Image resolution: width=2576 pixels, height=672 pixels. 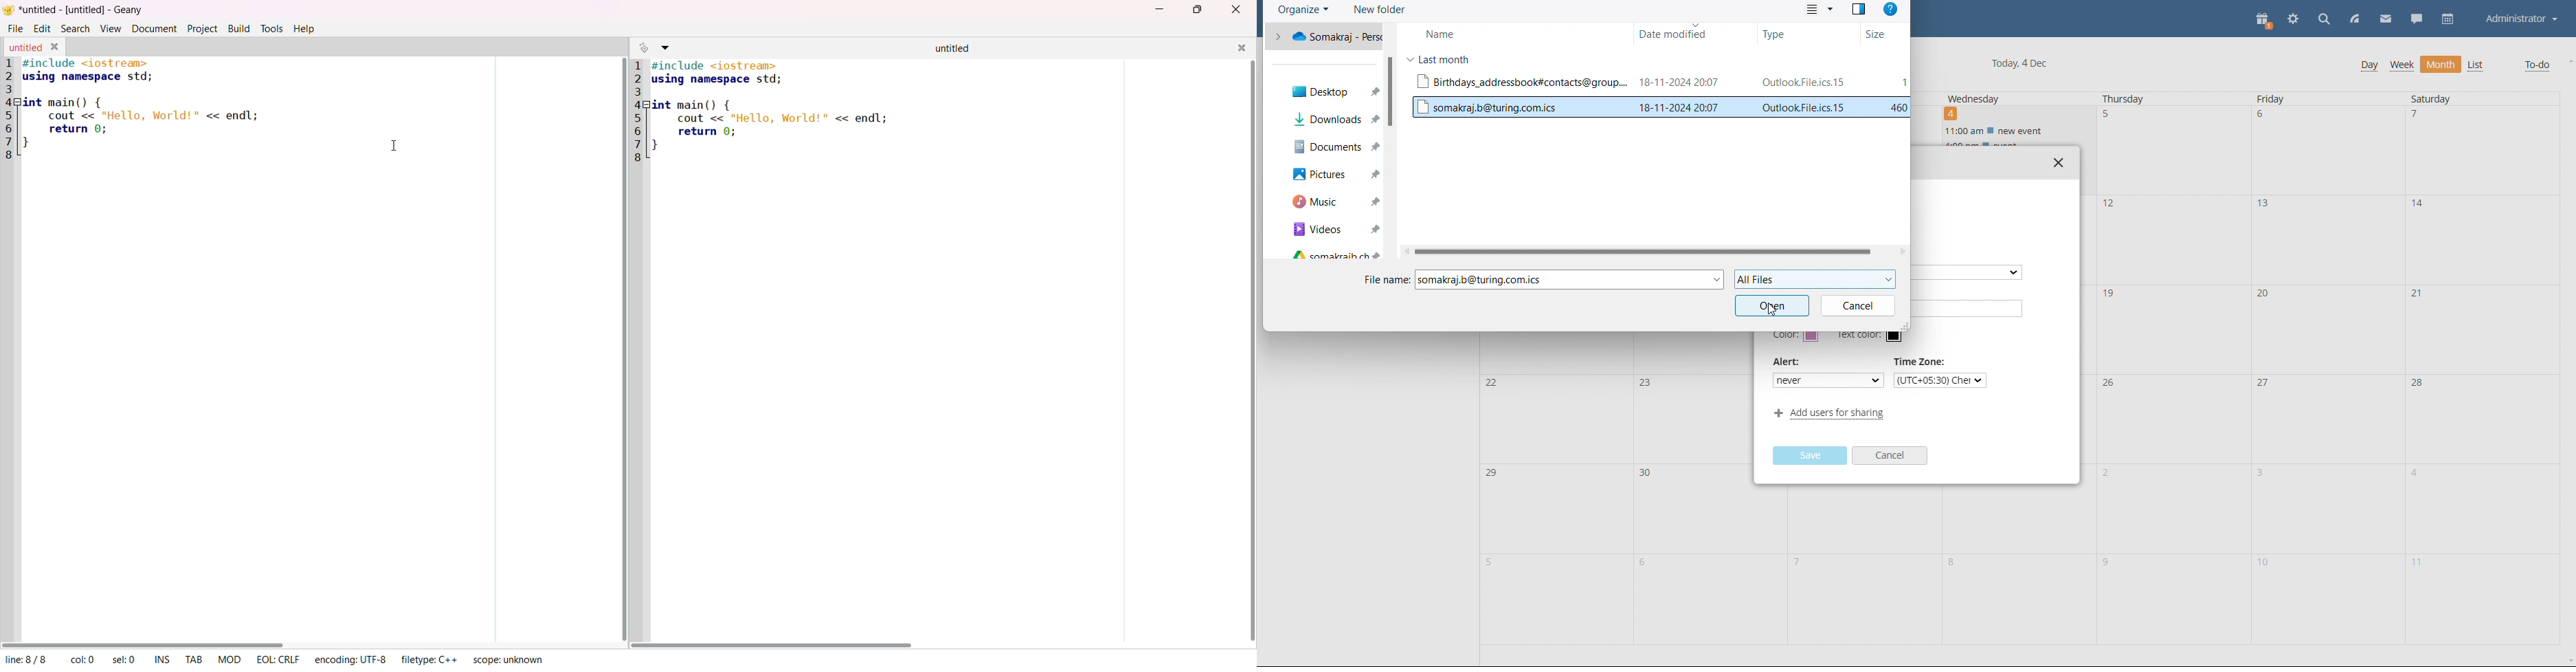 What do you see at coordinates (82, 10) in the screenshot?
I see `untitled - [untitled] - Geany` at bounding box center [82, 10].